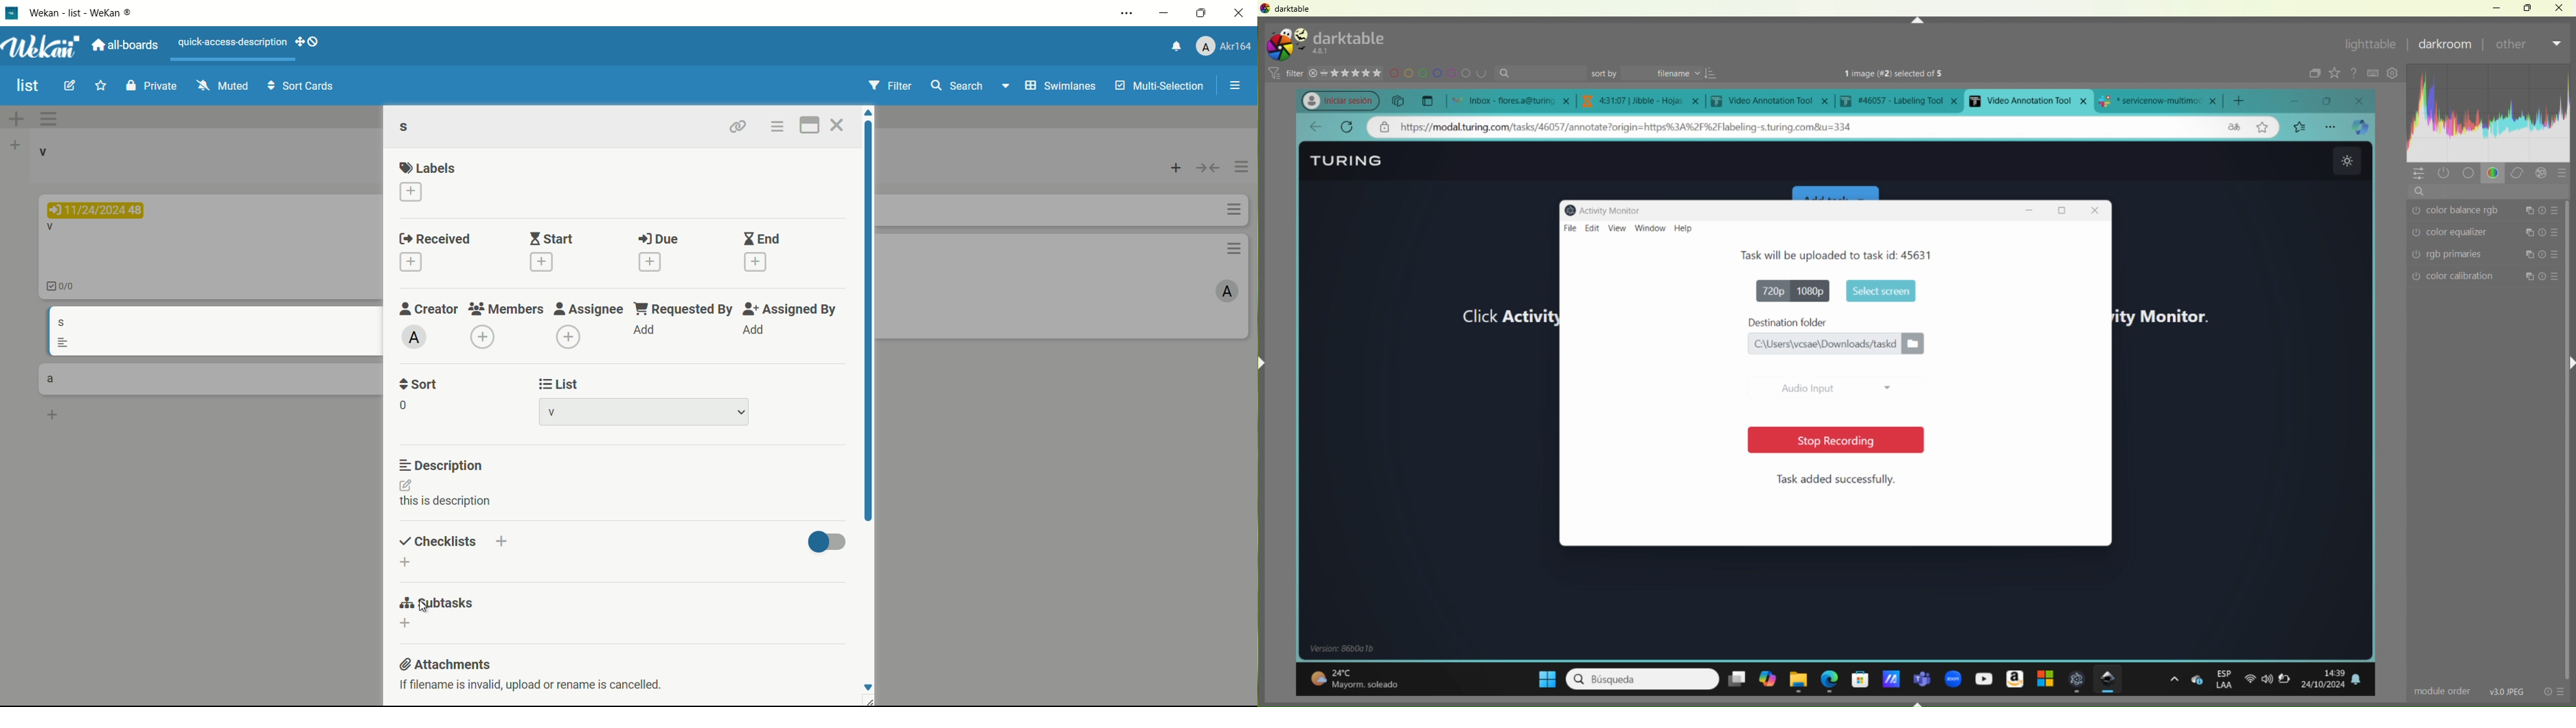 The width and height of the screenshot is (2576, 728). What do you see at coordinates (2332, 101) in the screenshot?
I see `maximize` at bounding box center [2332, 101].